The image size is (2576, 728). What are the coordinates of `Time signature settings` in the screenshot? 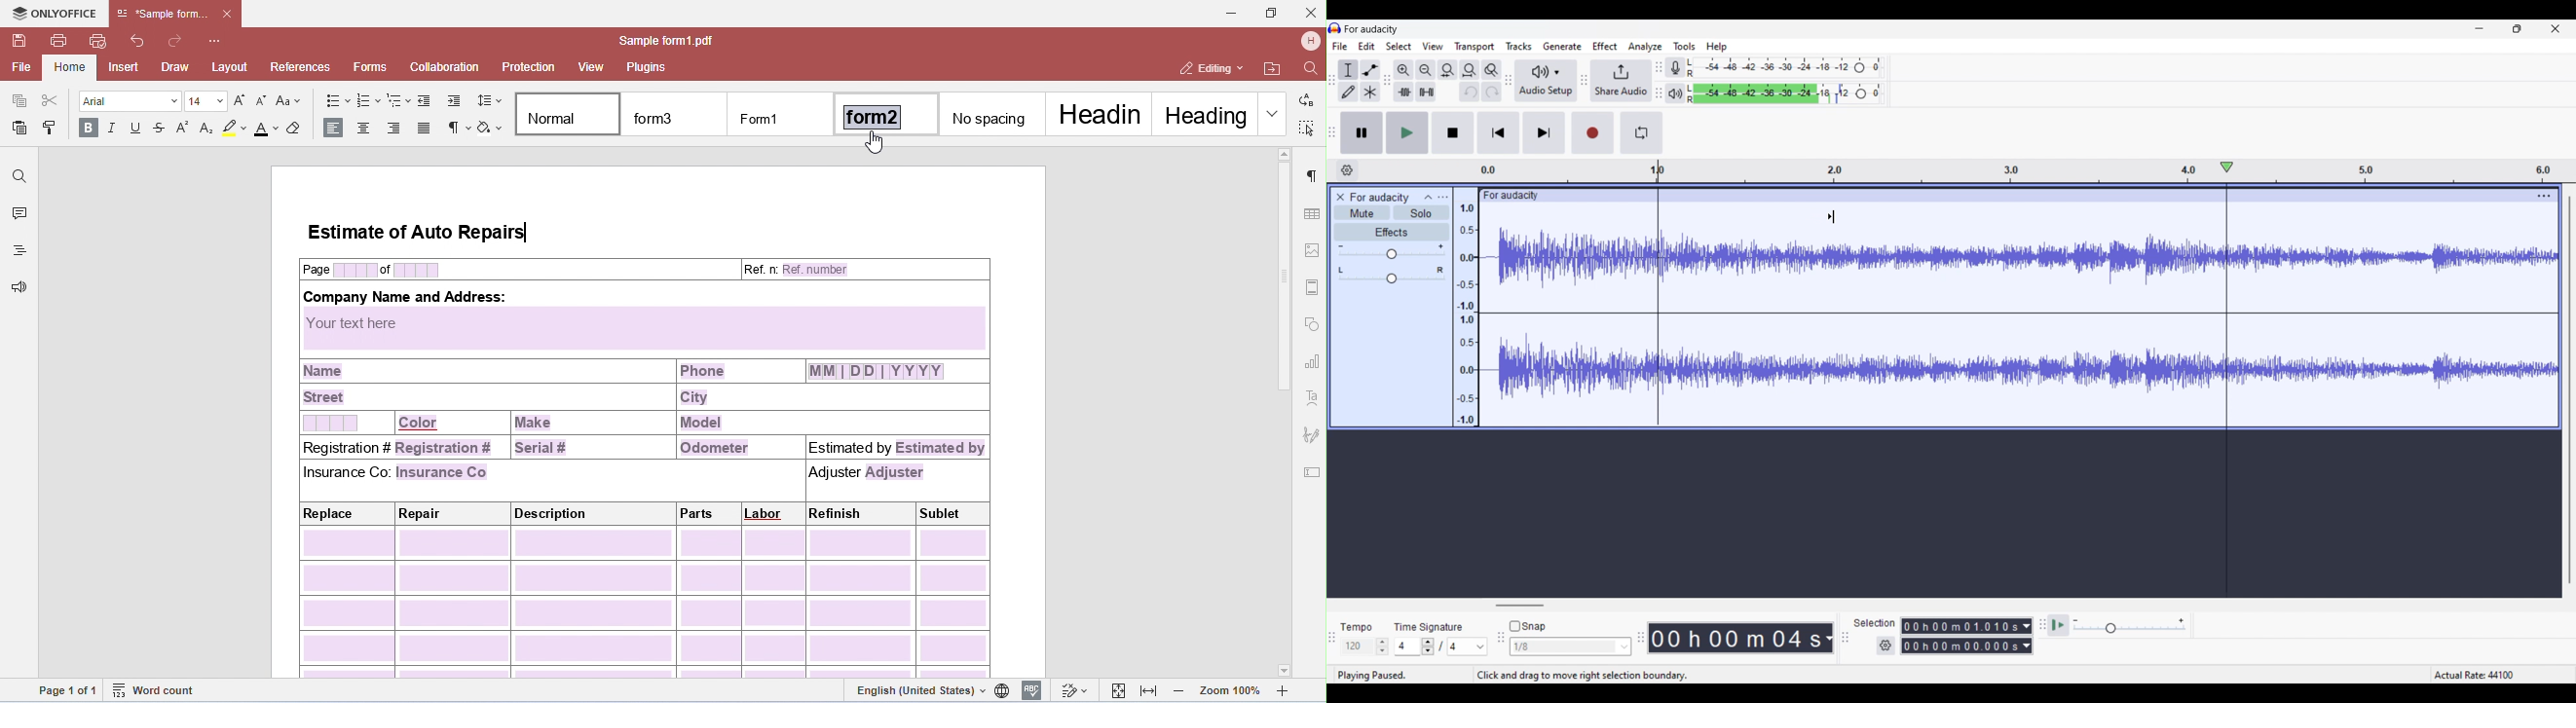 It's located at (1441, 646).